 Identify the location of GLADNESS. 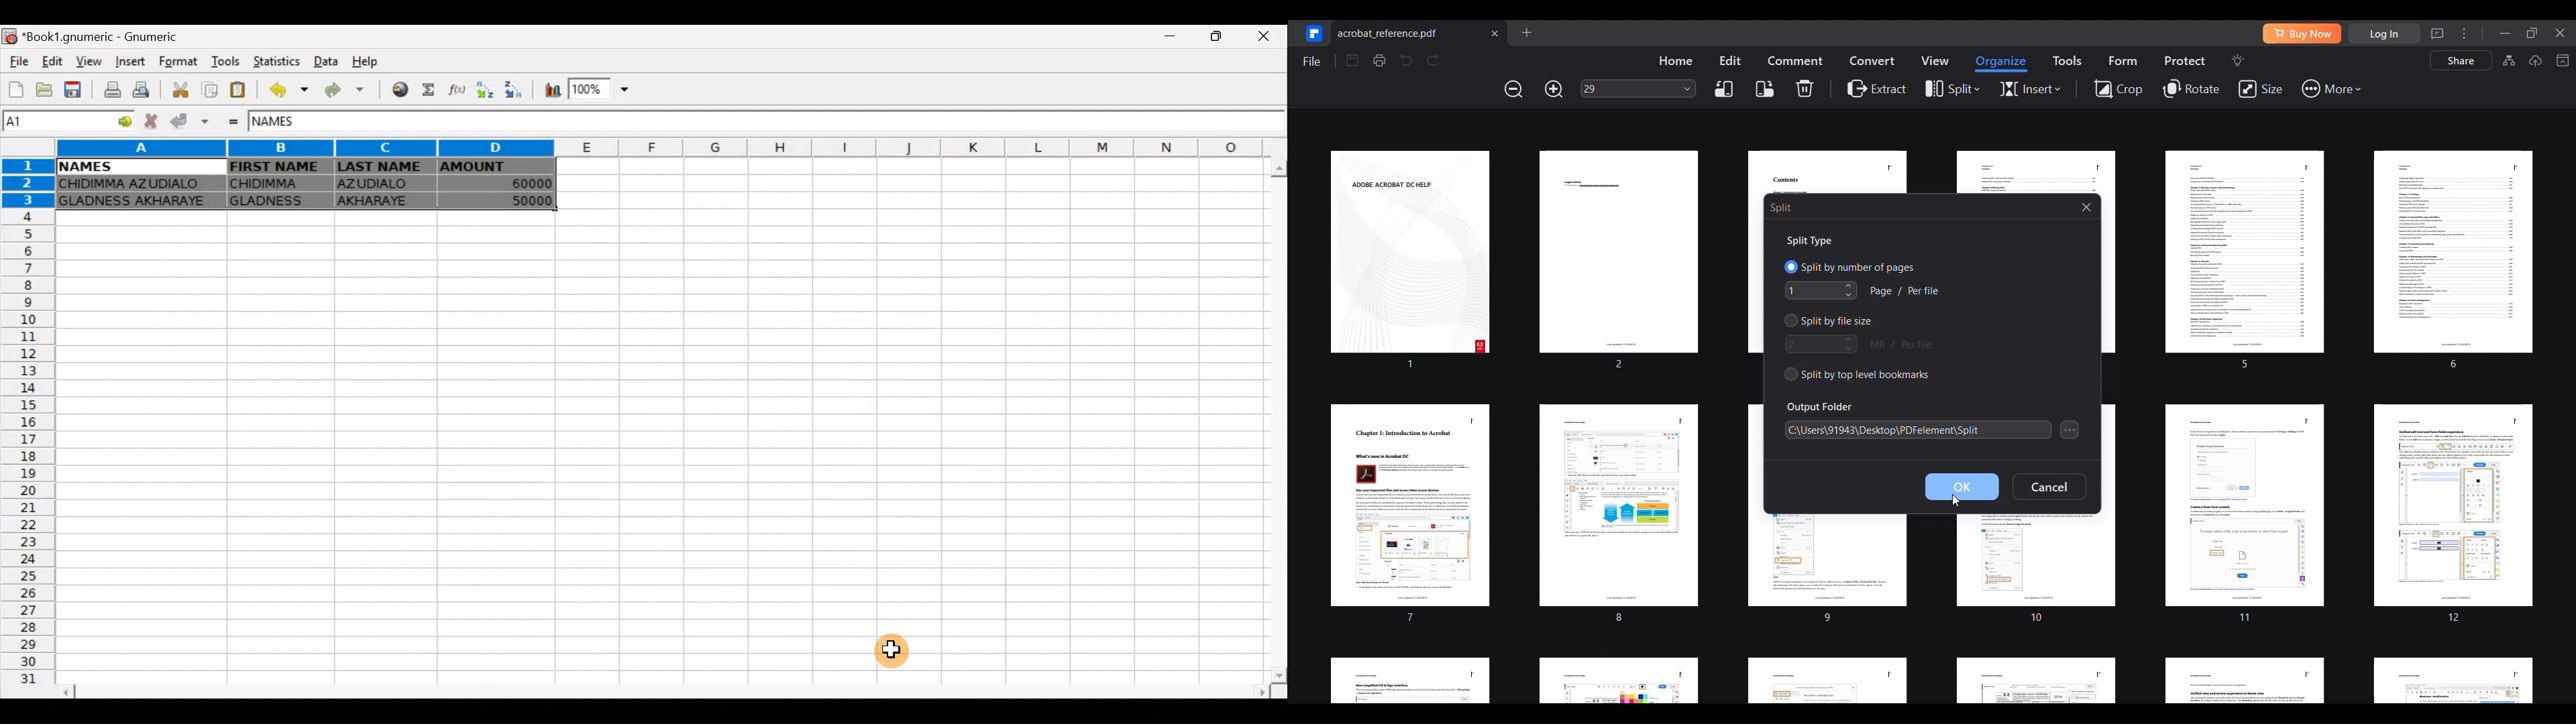
(277, 182).